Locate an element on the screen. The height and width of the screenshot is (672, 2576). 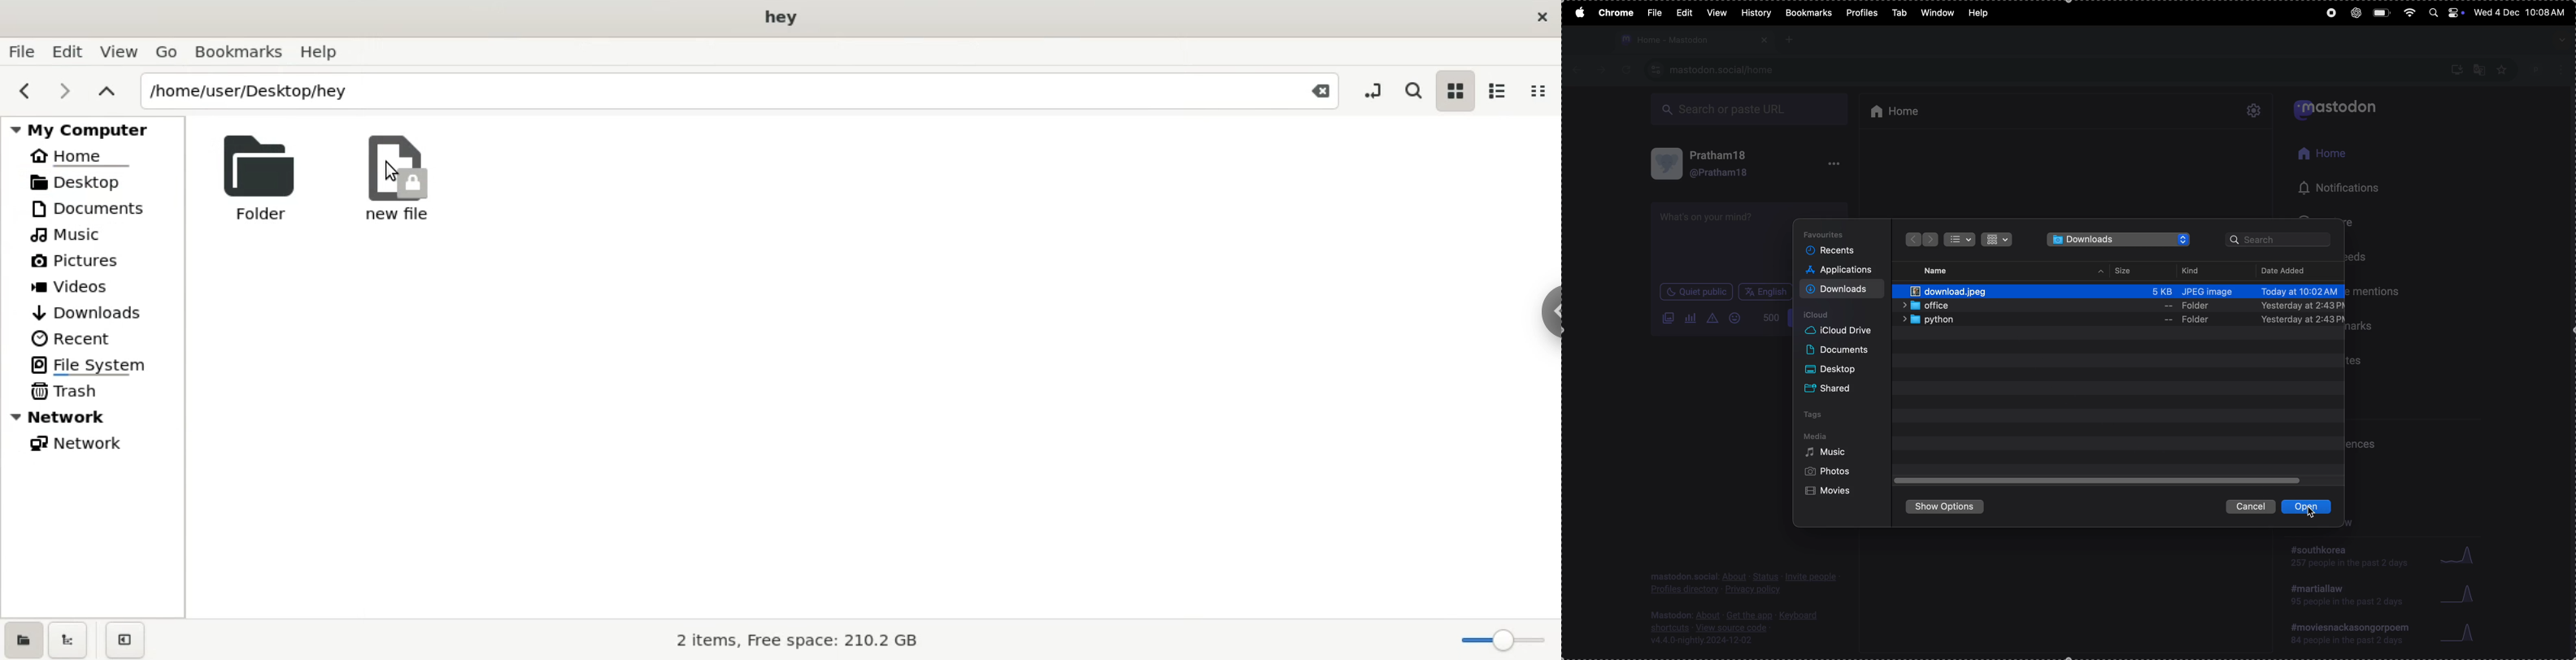
open is located at coordinates (2311, 508).